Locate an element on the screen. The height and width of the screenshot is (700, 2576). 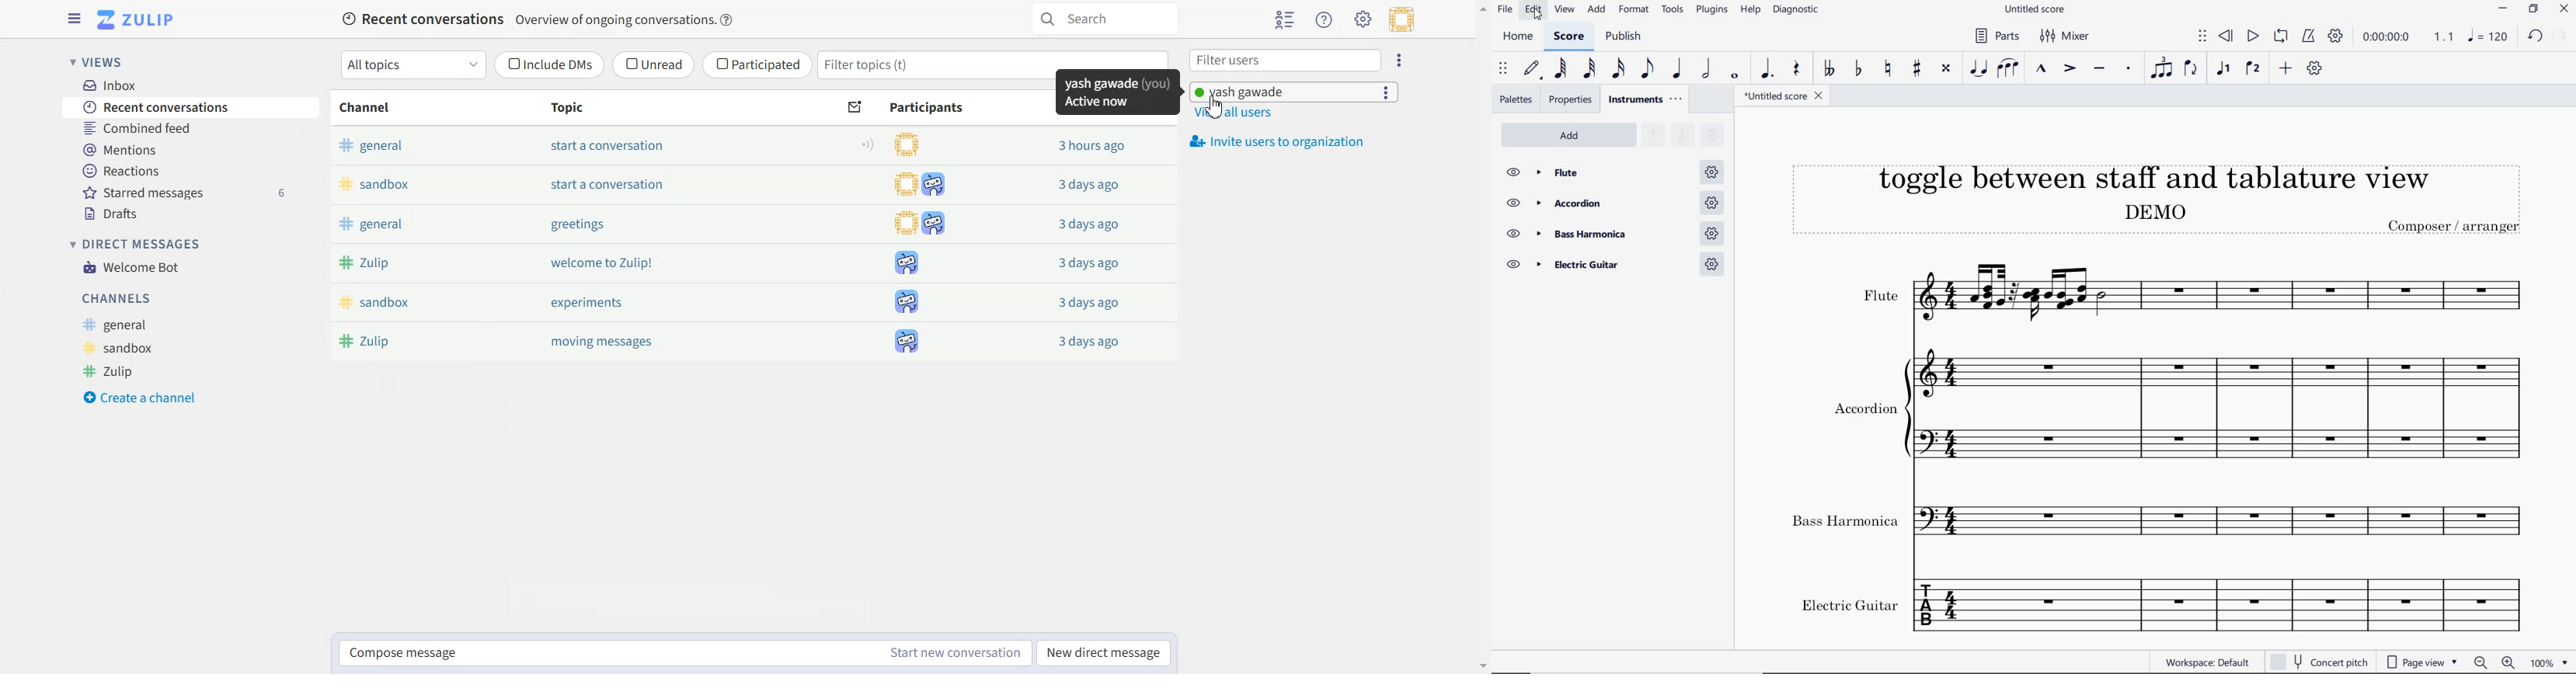
zoom factor is located at coordinates (2549, 661).